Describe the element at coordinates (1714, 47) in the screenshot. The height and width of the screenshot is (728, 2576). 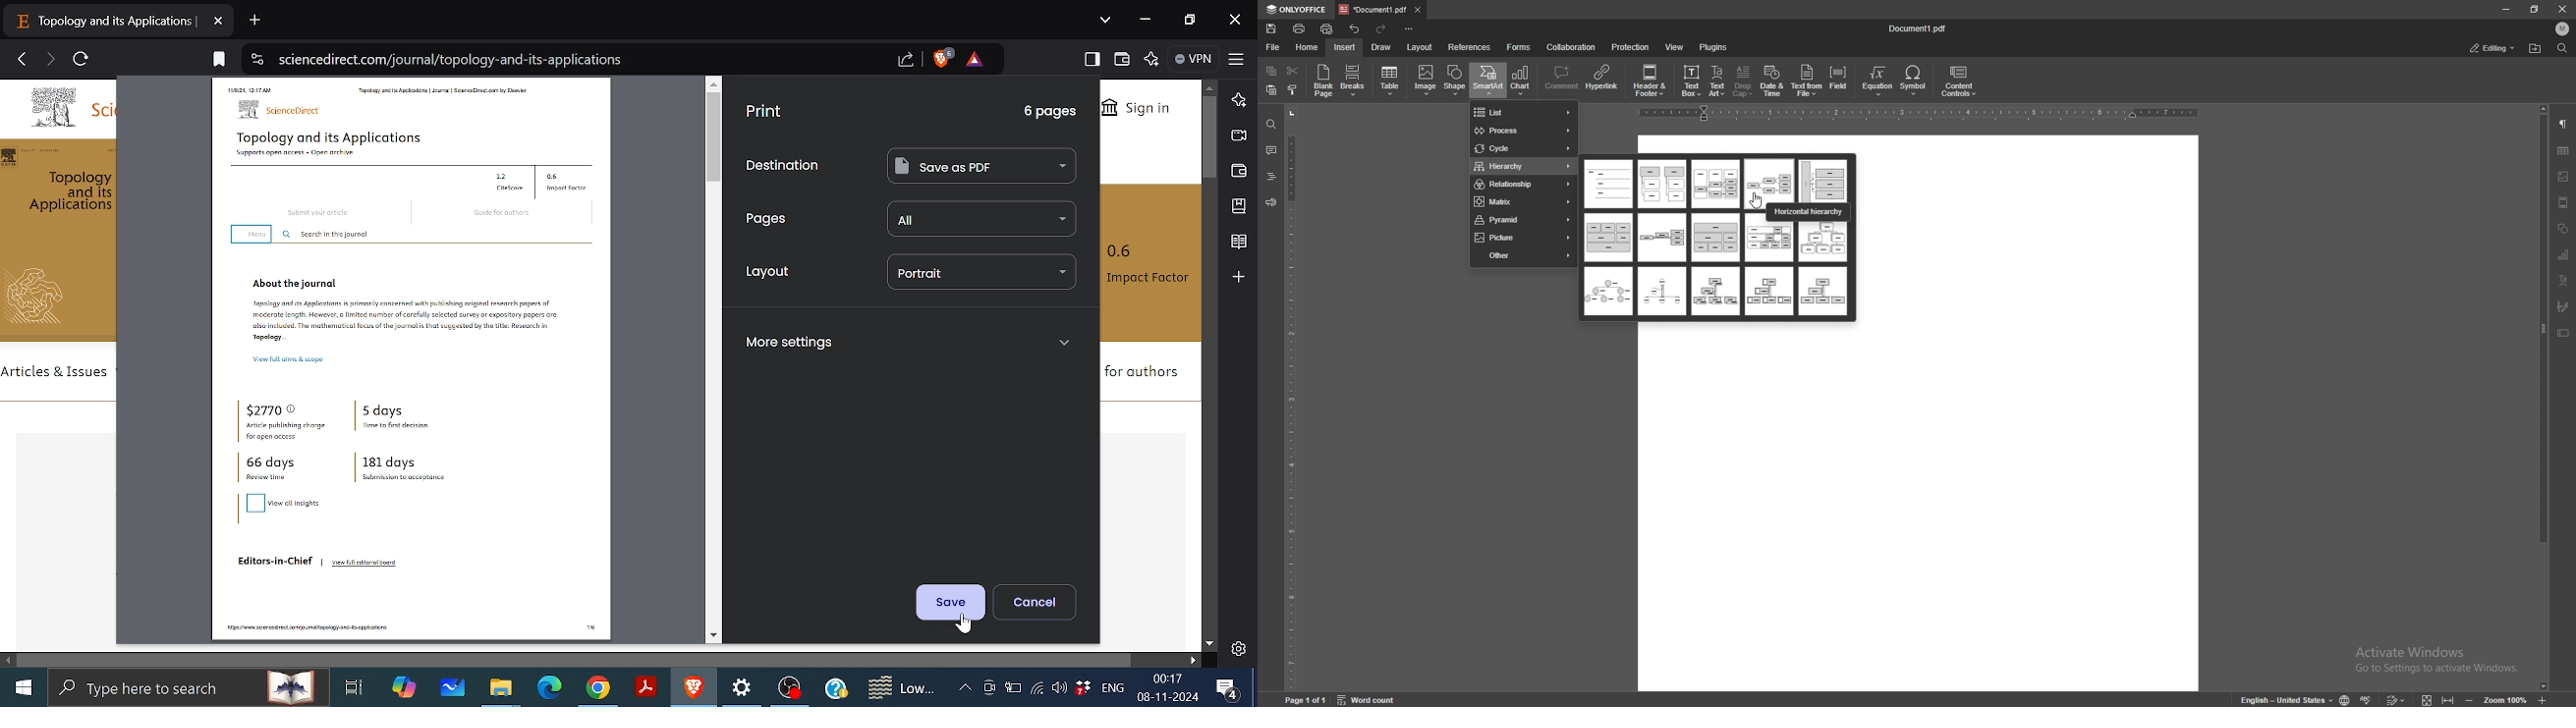
I see `plugins` at that location.